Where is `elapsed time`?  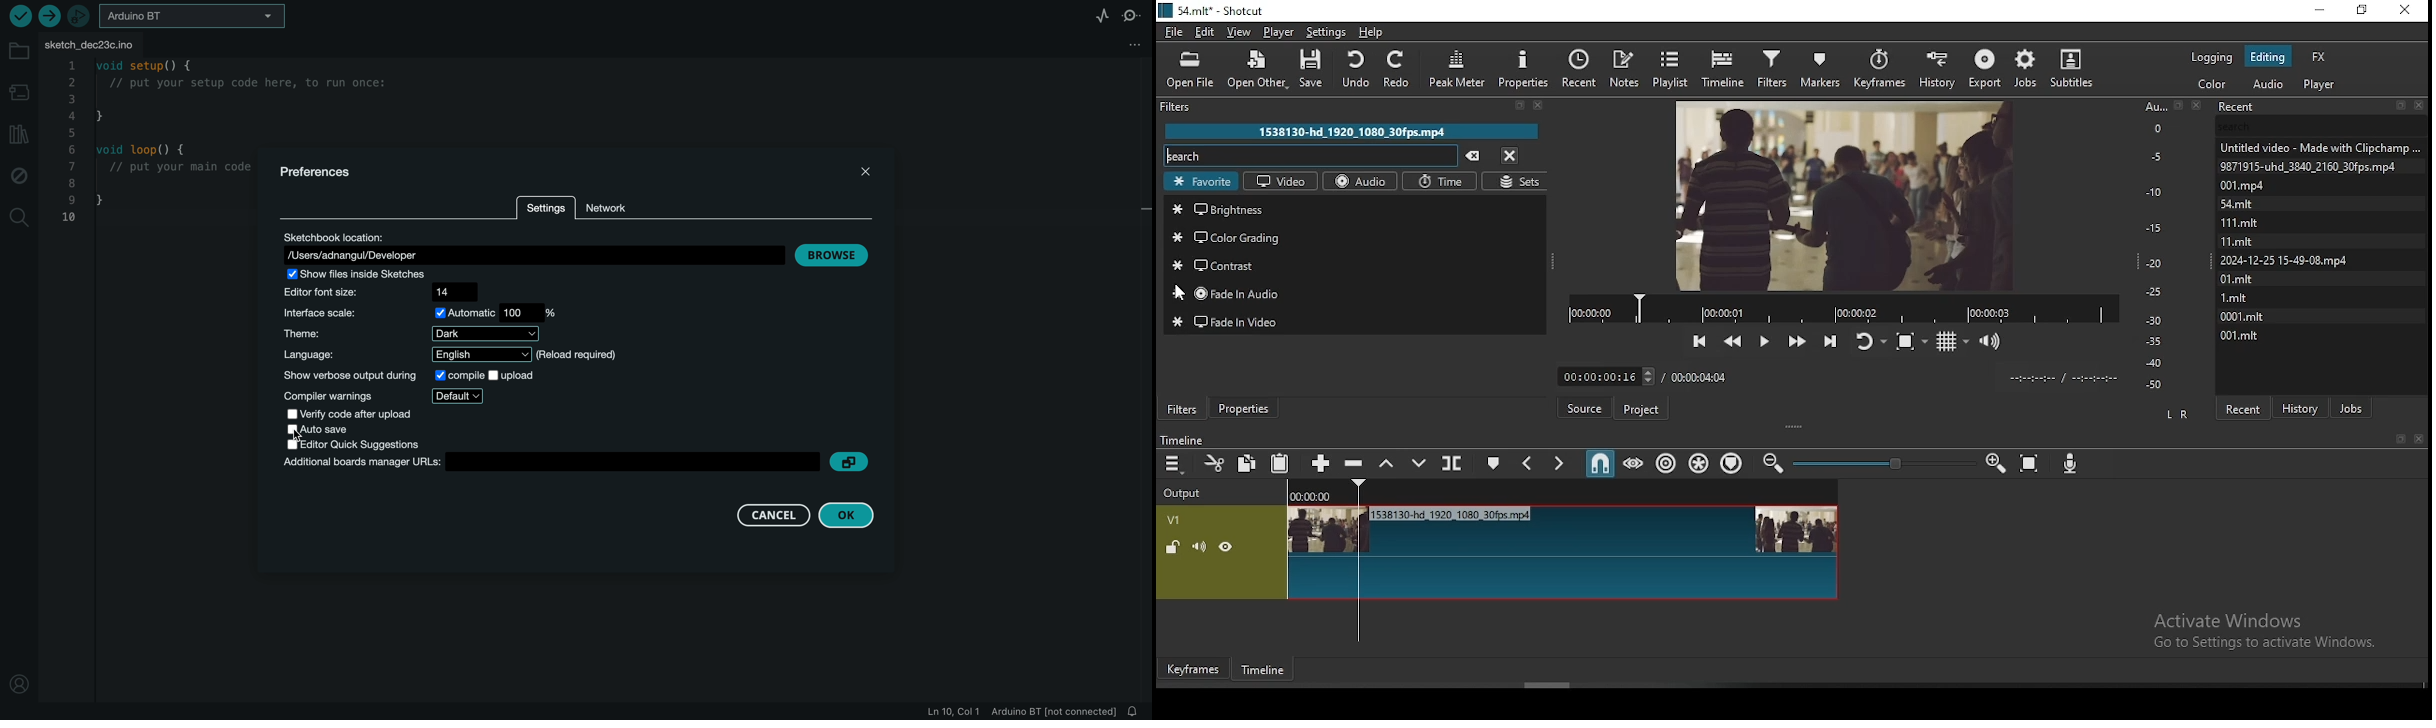
elapsed time is located at coordinates (1603, 372).